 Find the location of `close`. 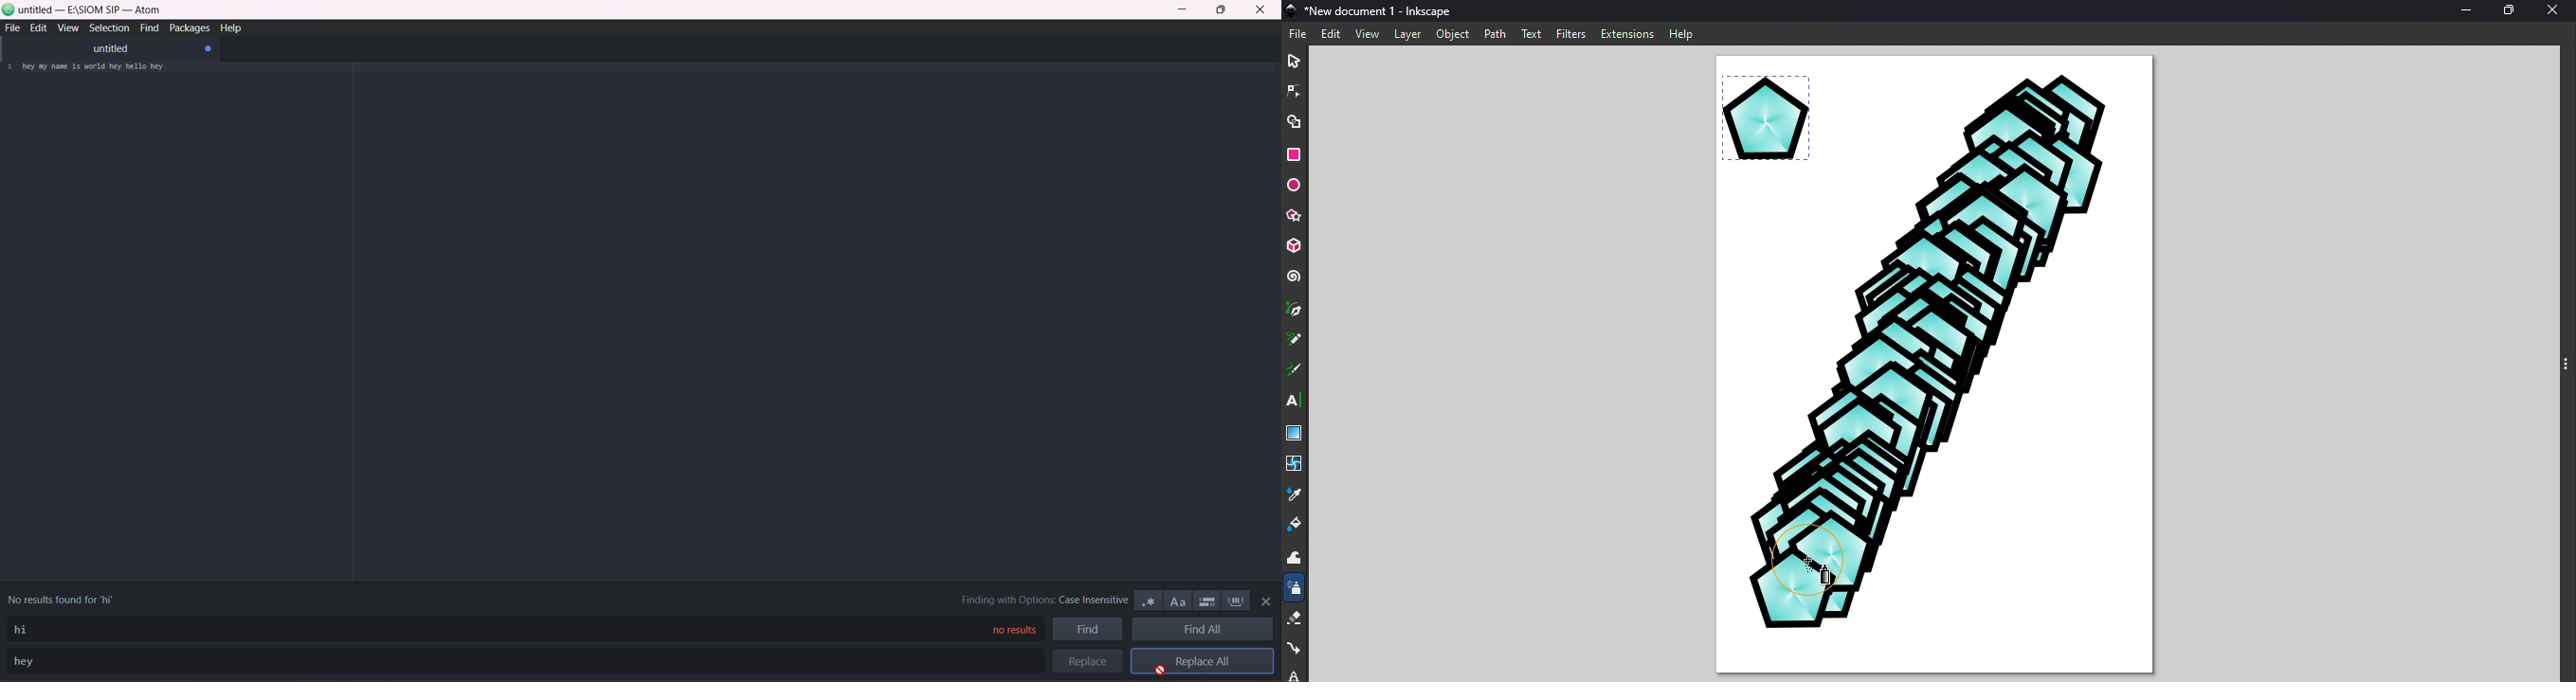

close is located at coordinates (1261, 11).